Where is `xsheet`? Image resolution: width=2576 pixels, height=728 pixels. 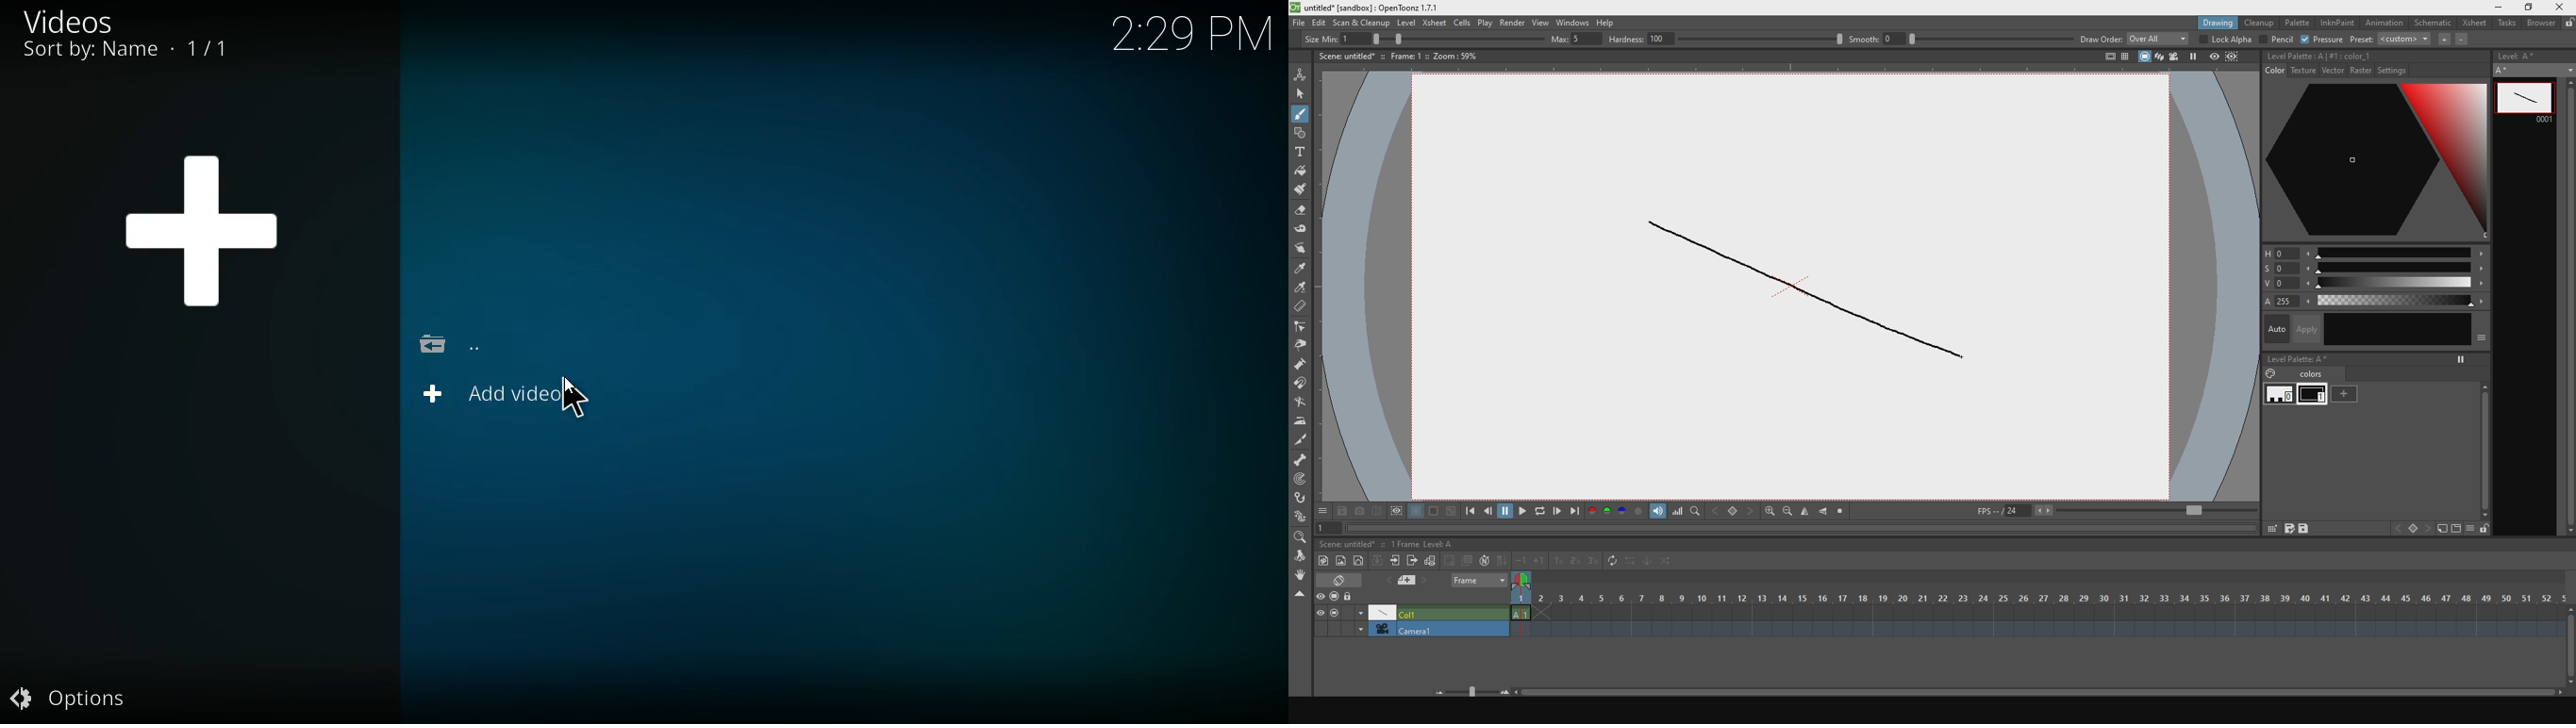
xsheet is located at coordinates (2476, 23).